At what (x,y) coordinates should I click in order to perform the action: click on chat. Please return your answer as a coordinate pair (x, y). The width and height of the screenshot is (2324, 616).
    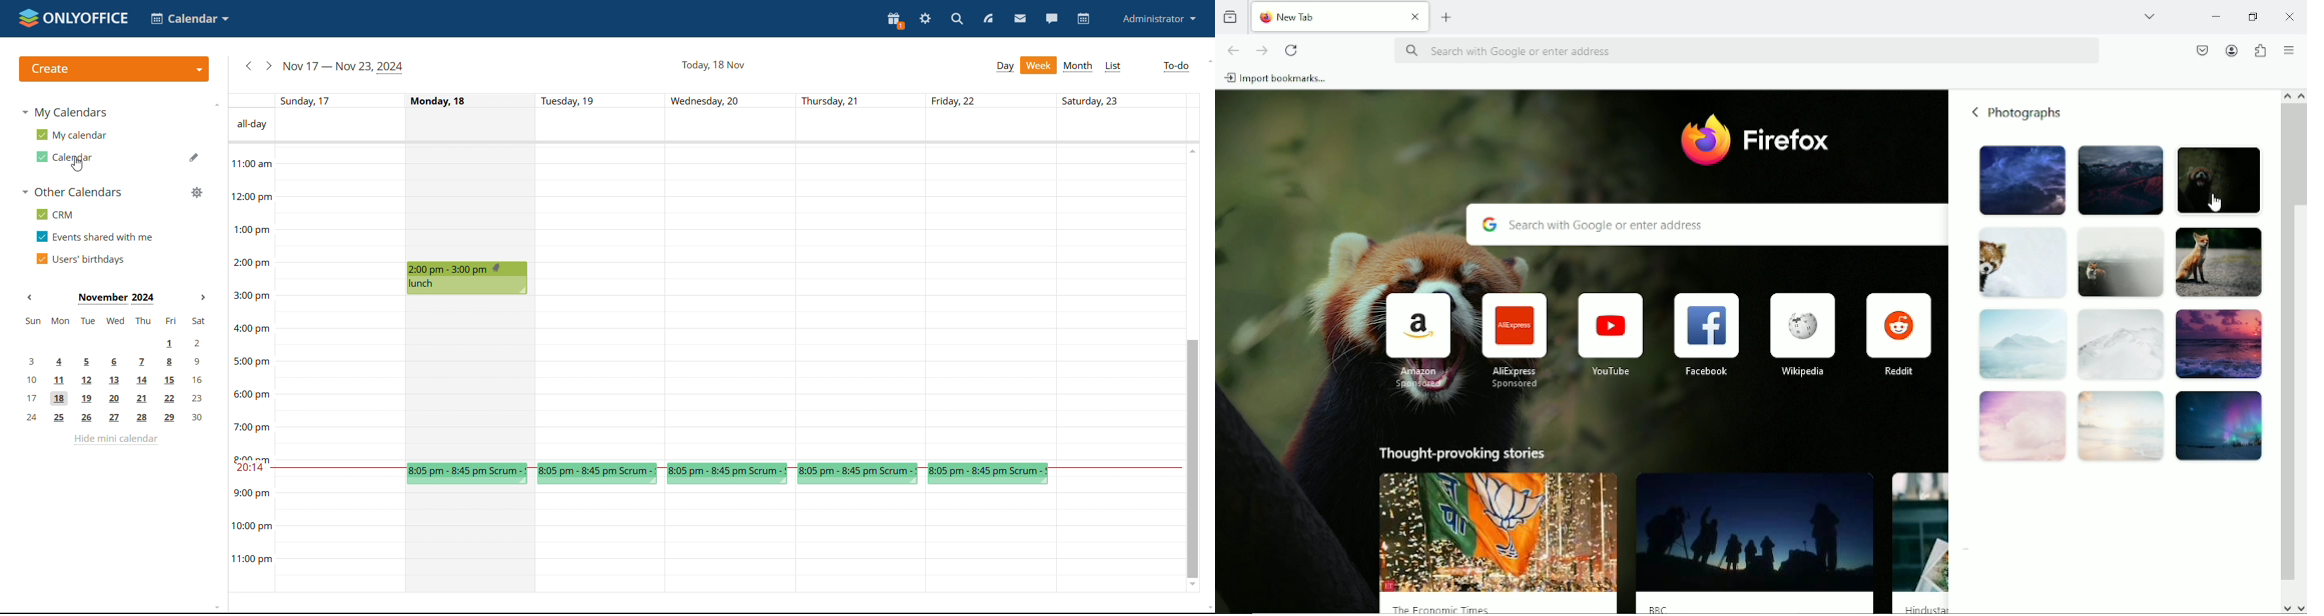
    Looking at the image, I should click on (1053, 18).